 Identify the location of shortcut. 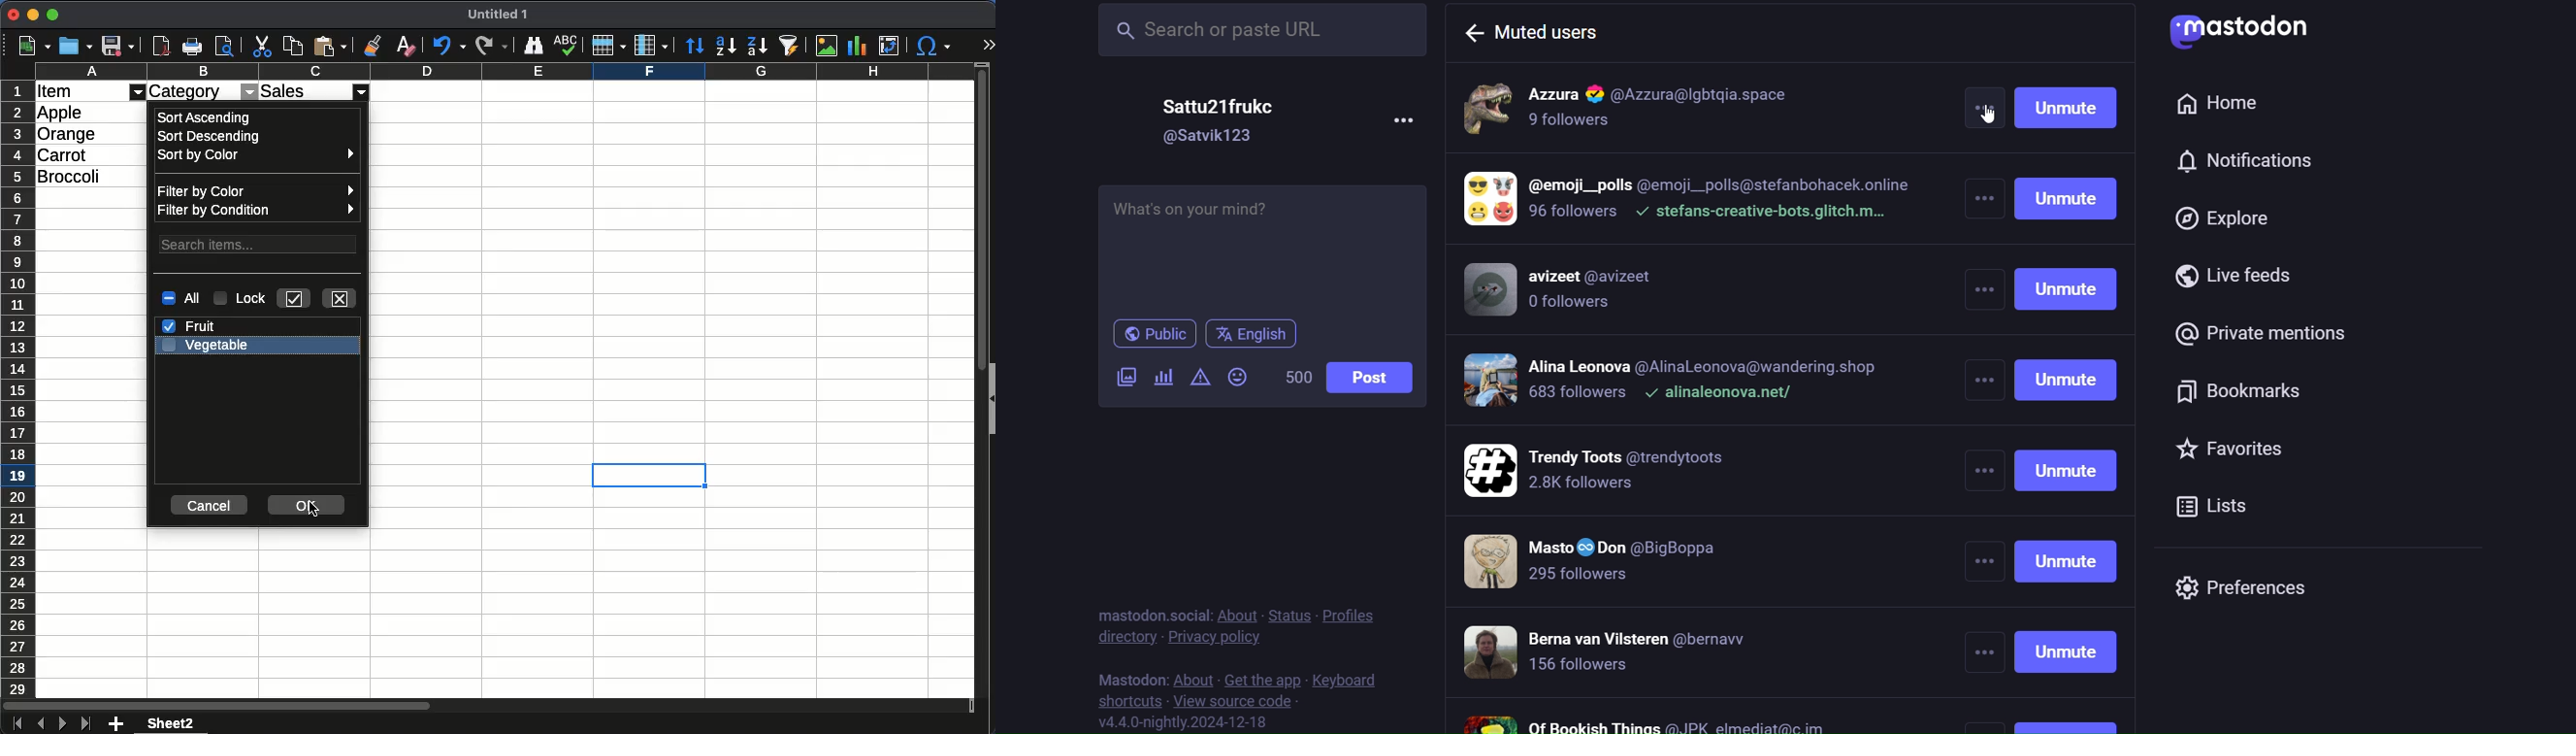
(1132, 699).